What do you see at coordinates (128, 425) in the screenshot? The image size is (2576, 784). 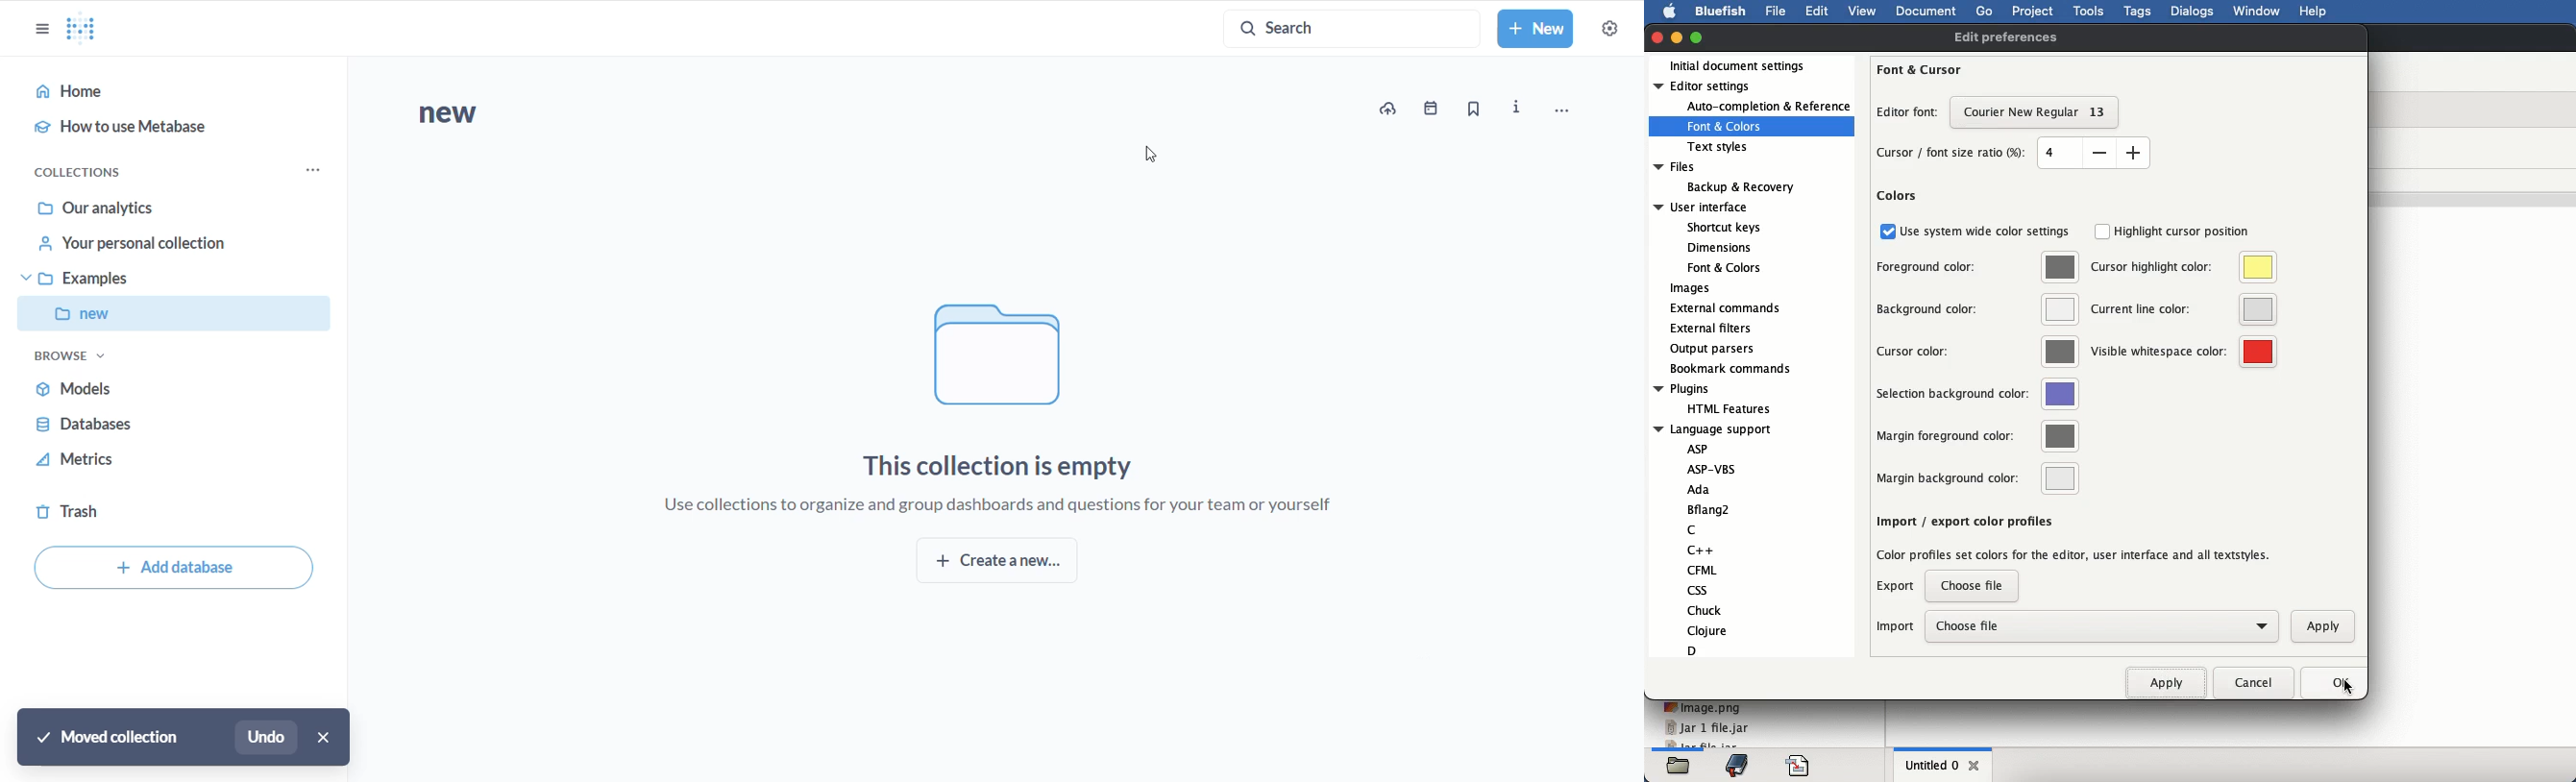 I see `databases` at bounding box center [128, 425].